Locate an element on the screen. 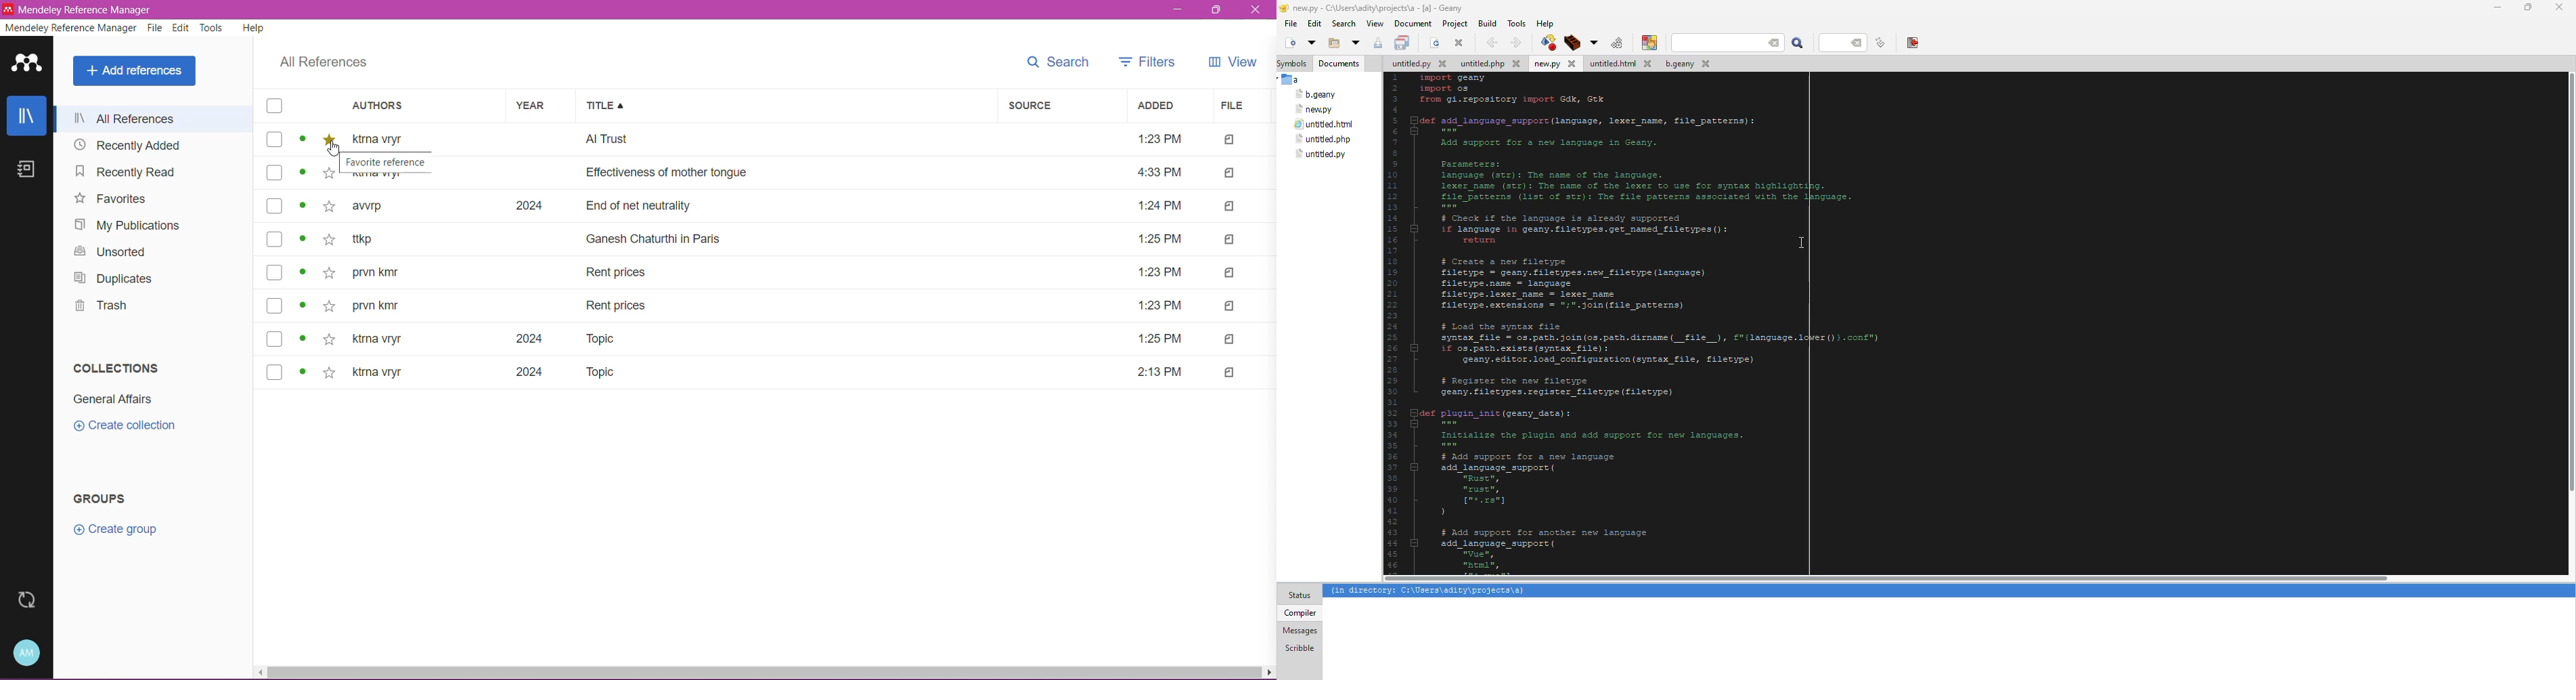 The width and height of the screenshot is (2576, 700). Indicates file type is located at coordinates (1230, 306).